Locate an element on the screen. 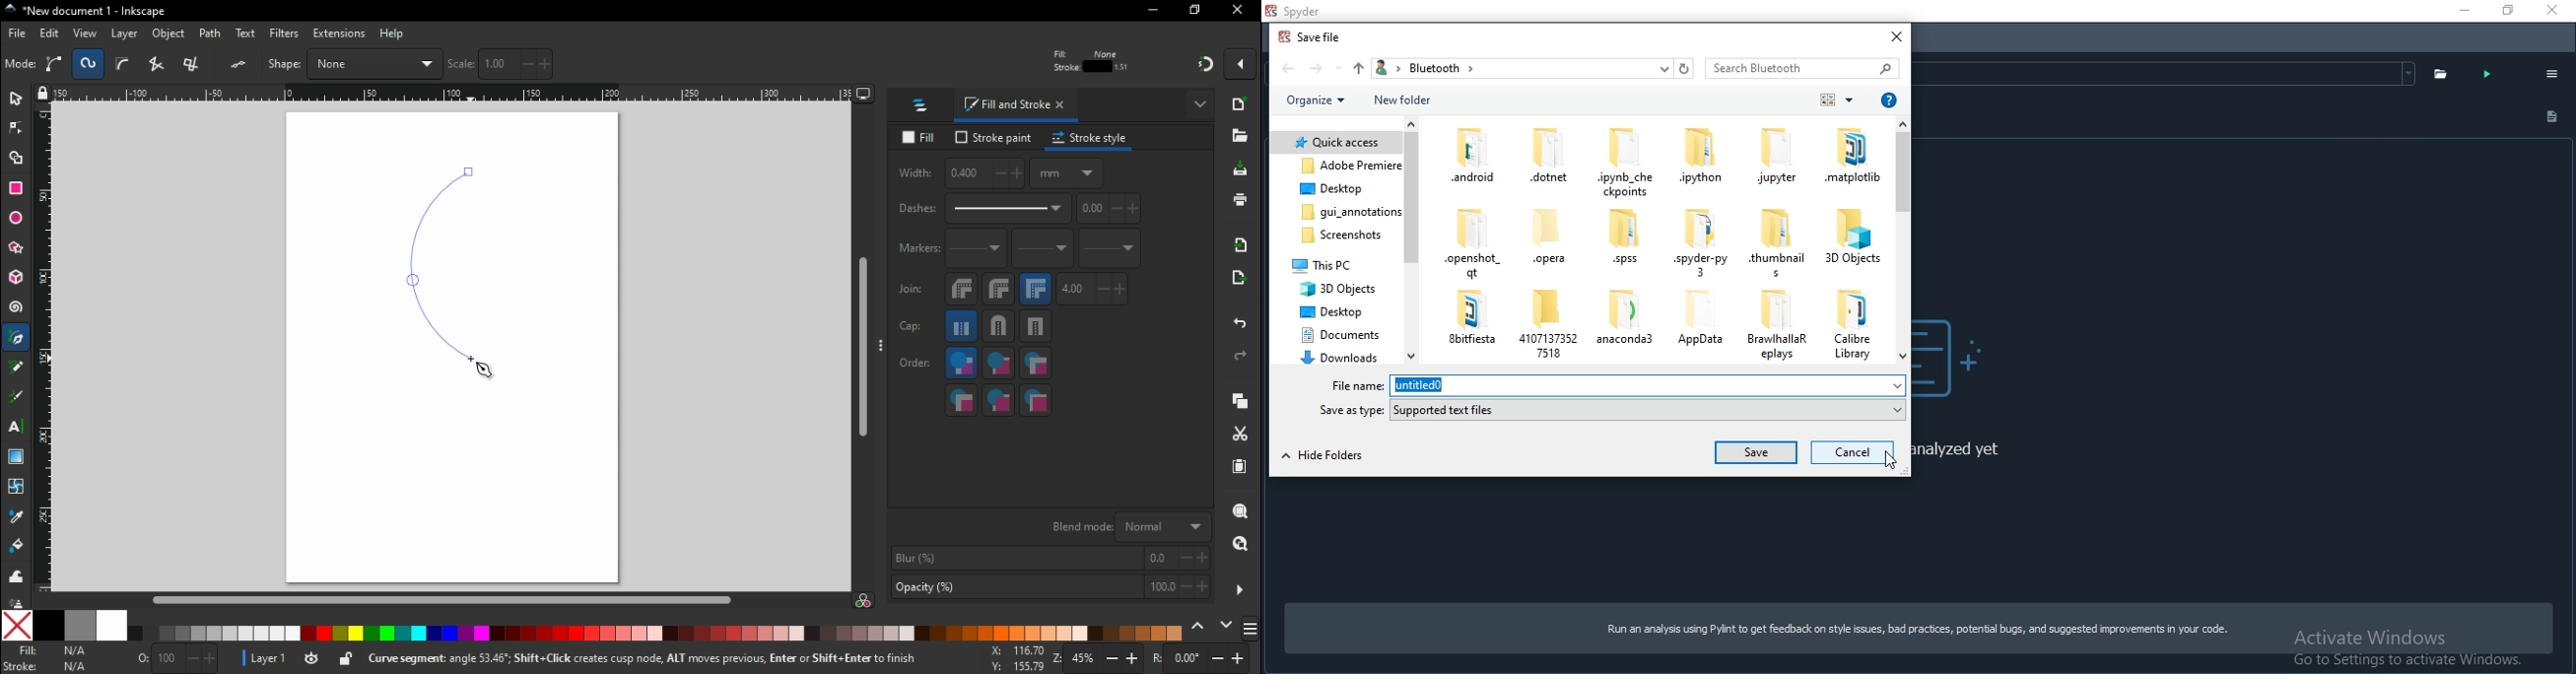  round is located at coordinates (999, 293).